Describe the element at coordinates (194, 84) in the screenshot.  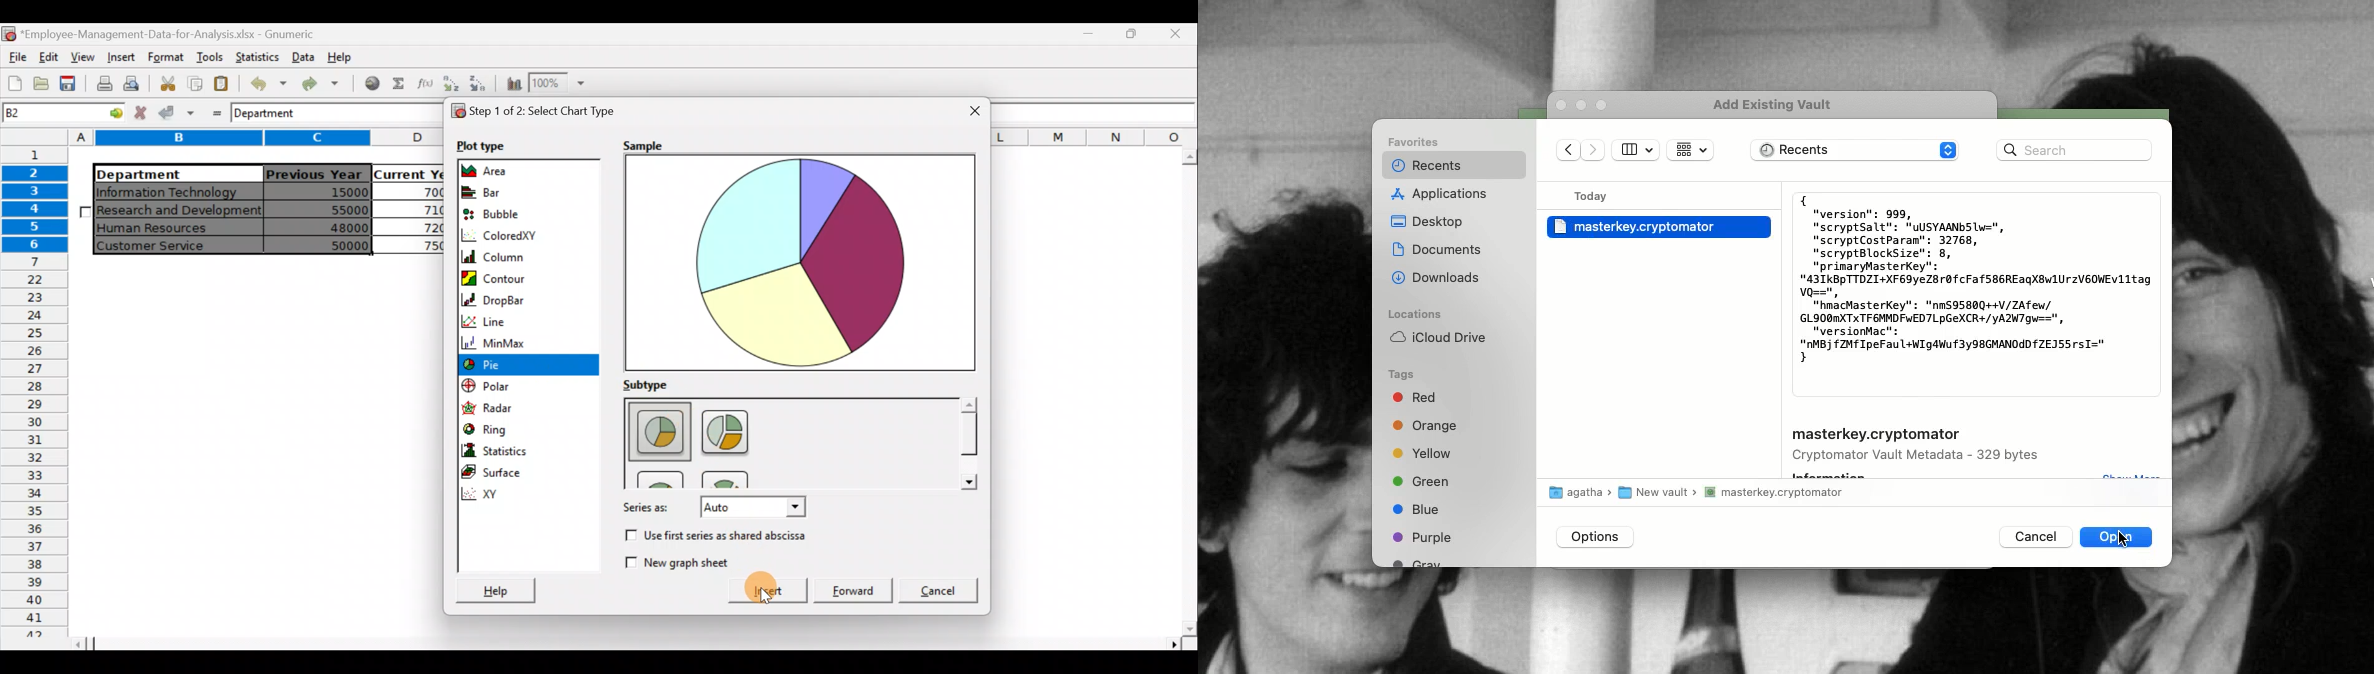
I see `Copy the selection` at that location.